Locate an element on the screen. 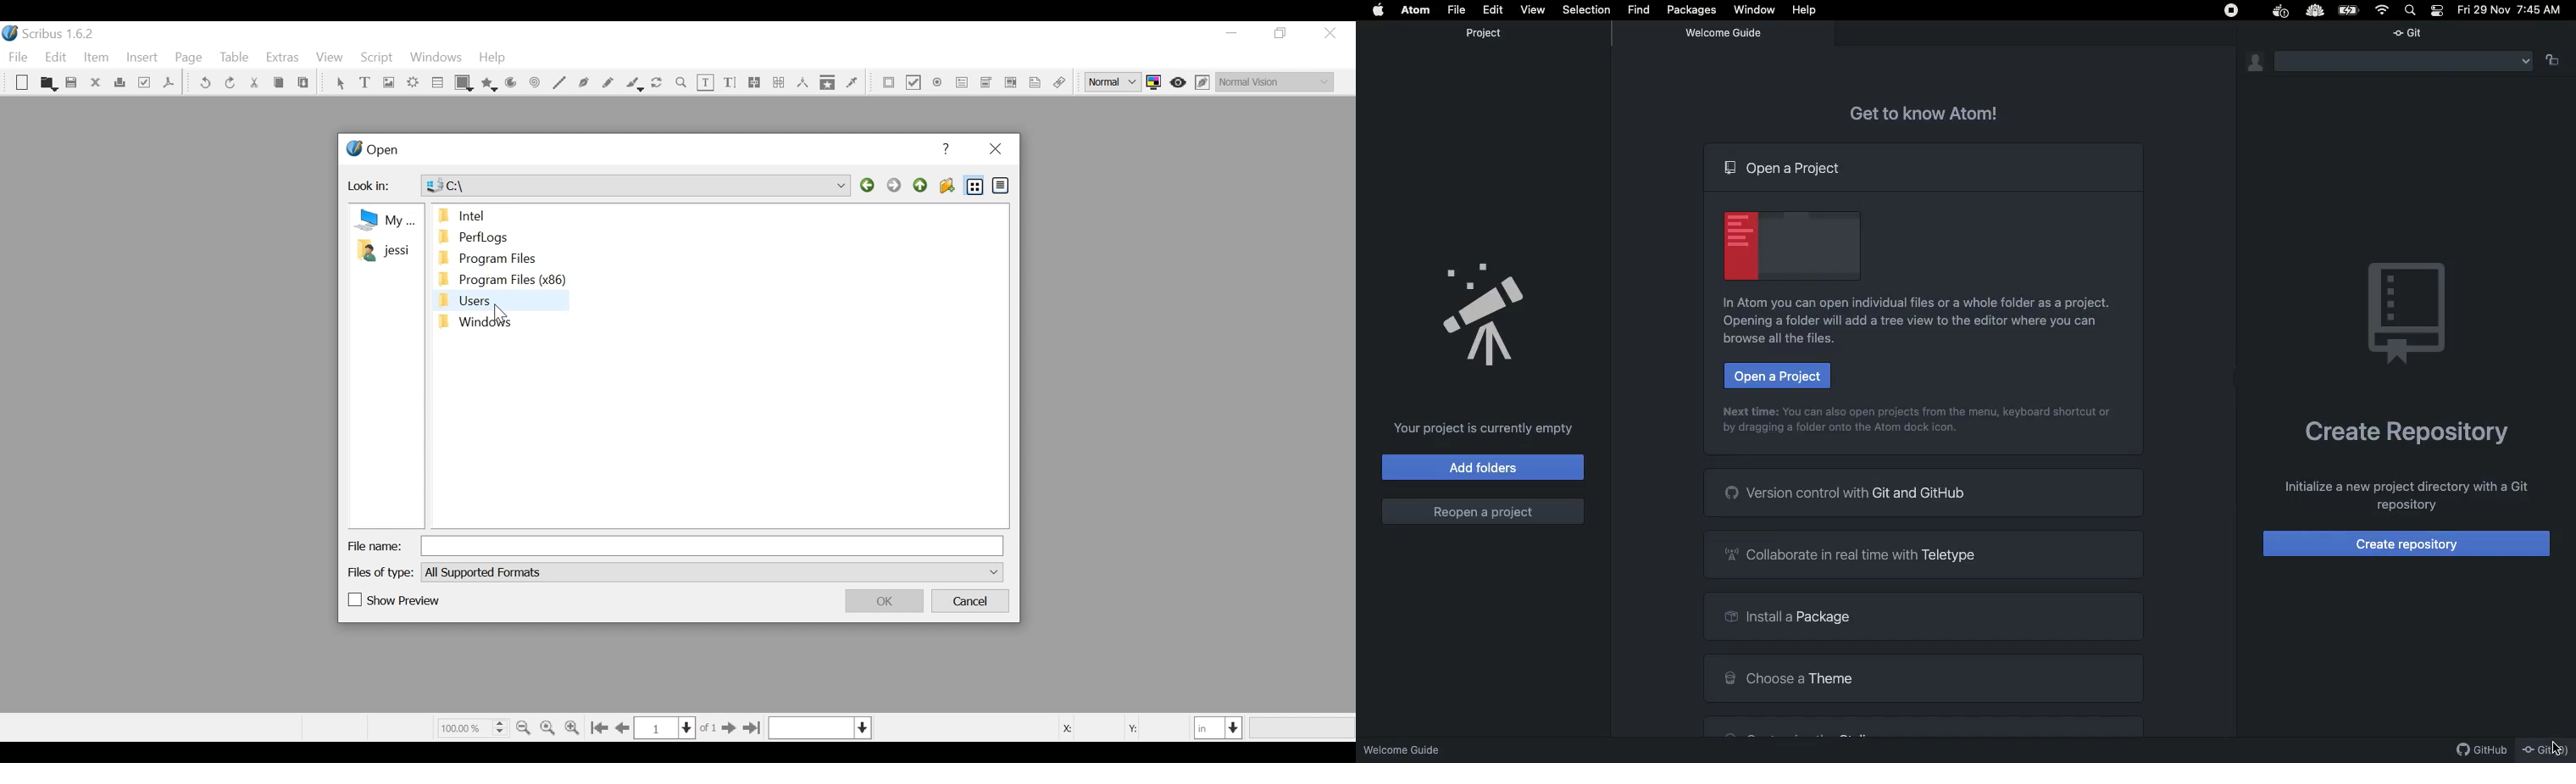  Freehand line is located at coordinates (609, 83).